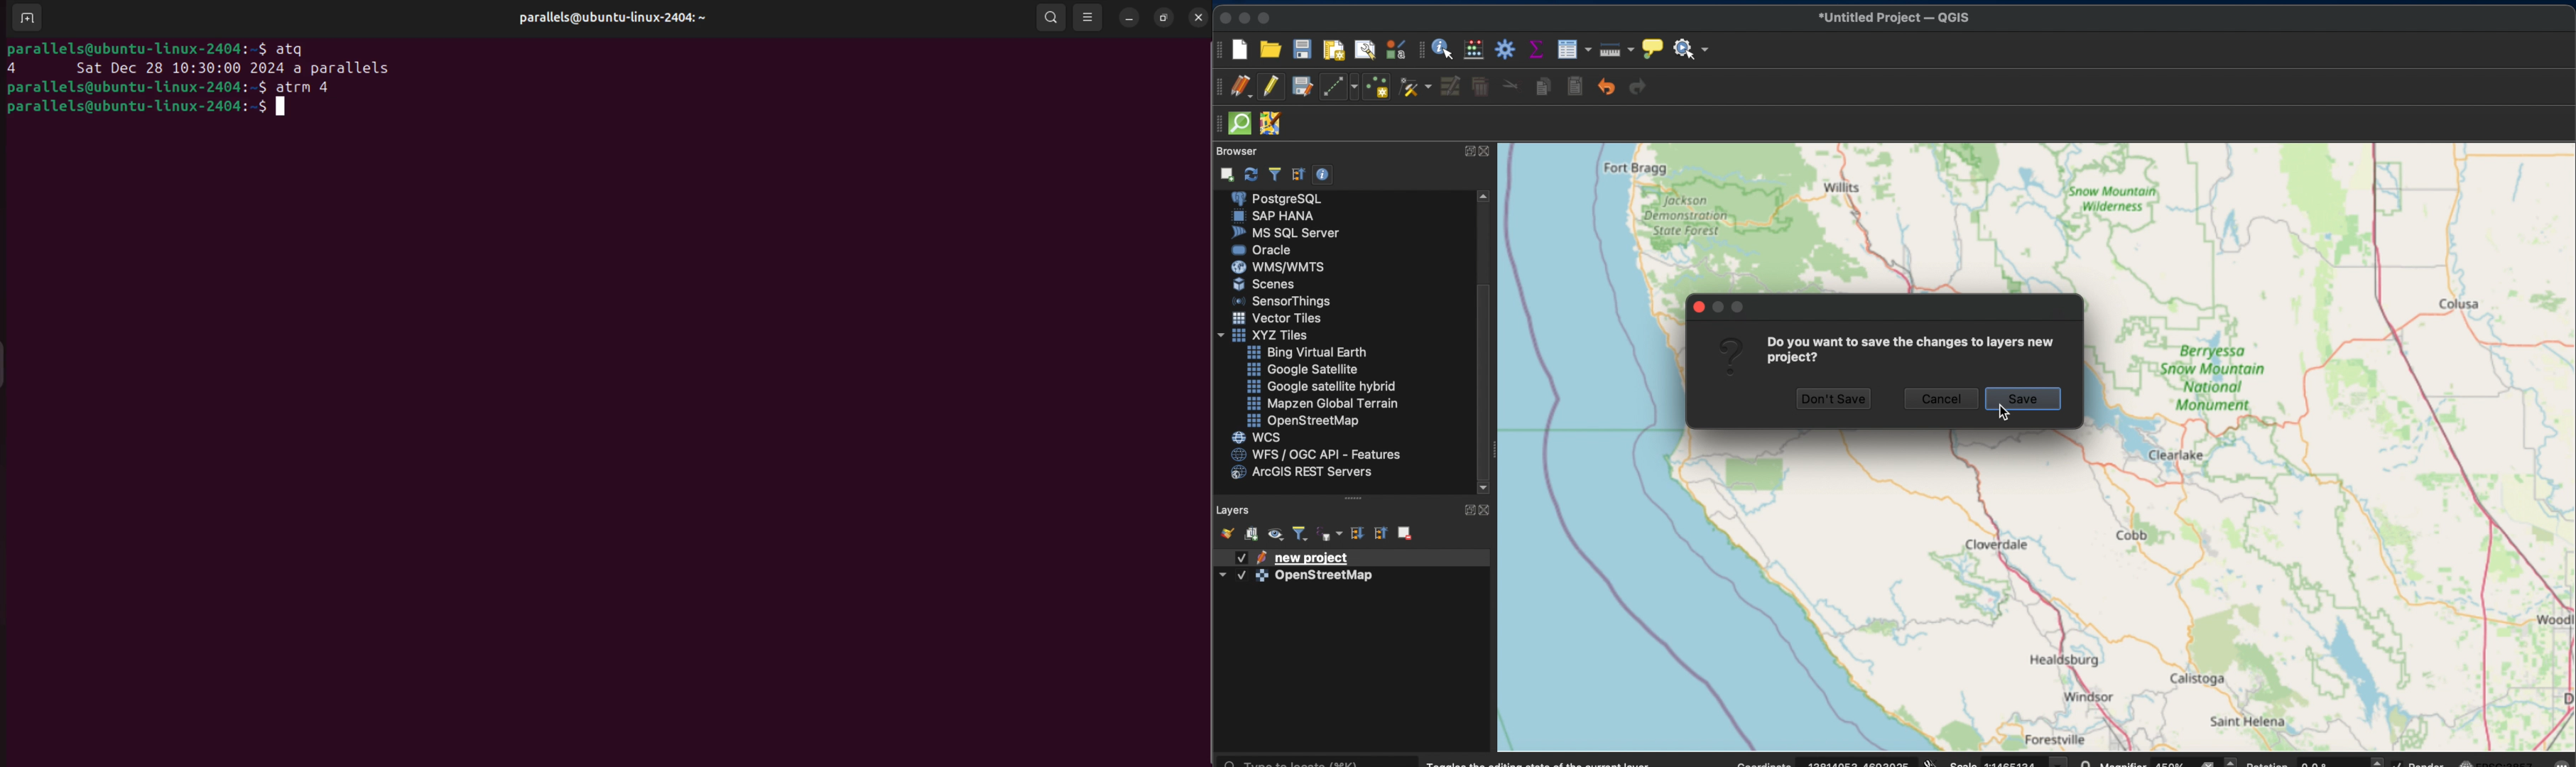 This screenshot has width=2576, height=784. I want to click on add. selected layer, so click(1224, 173).